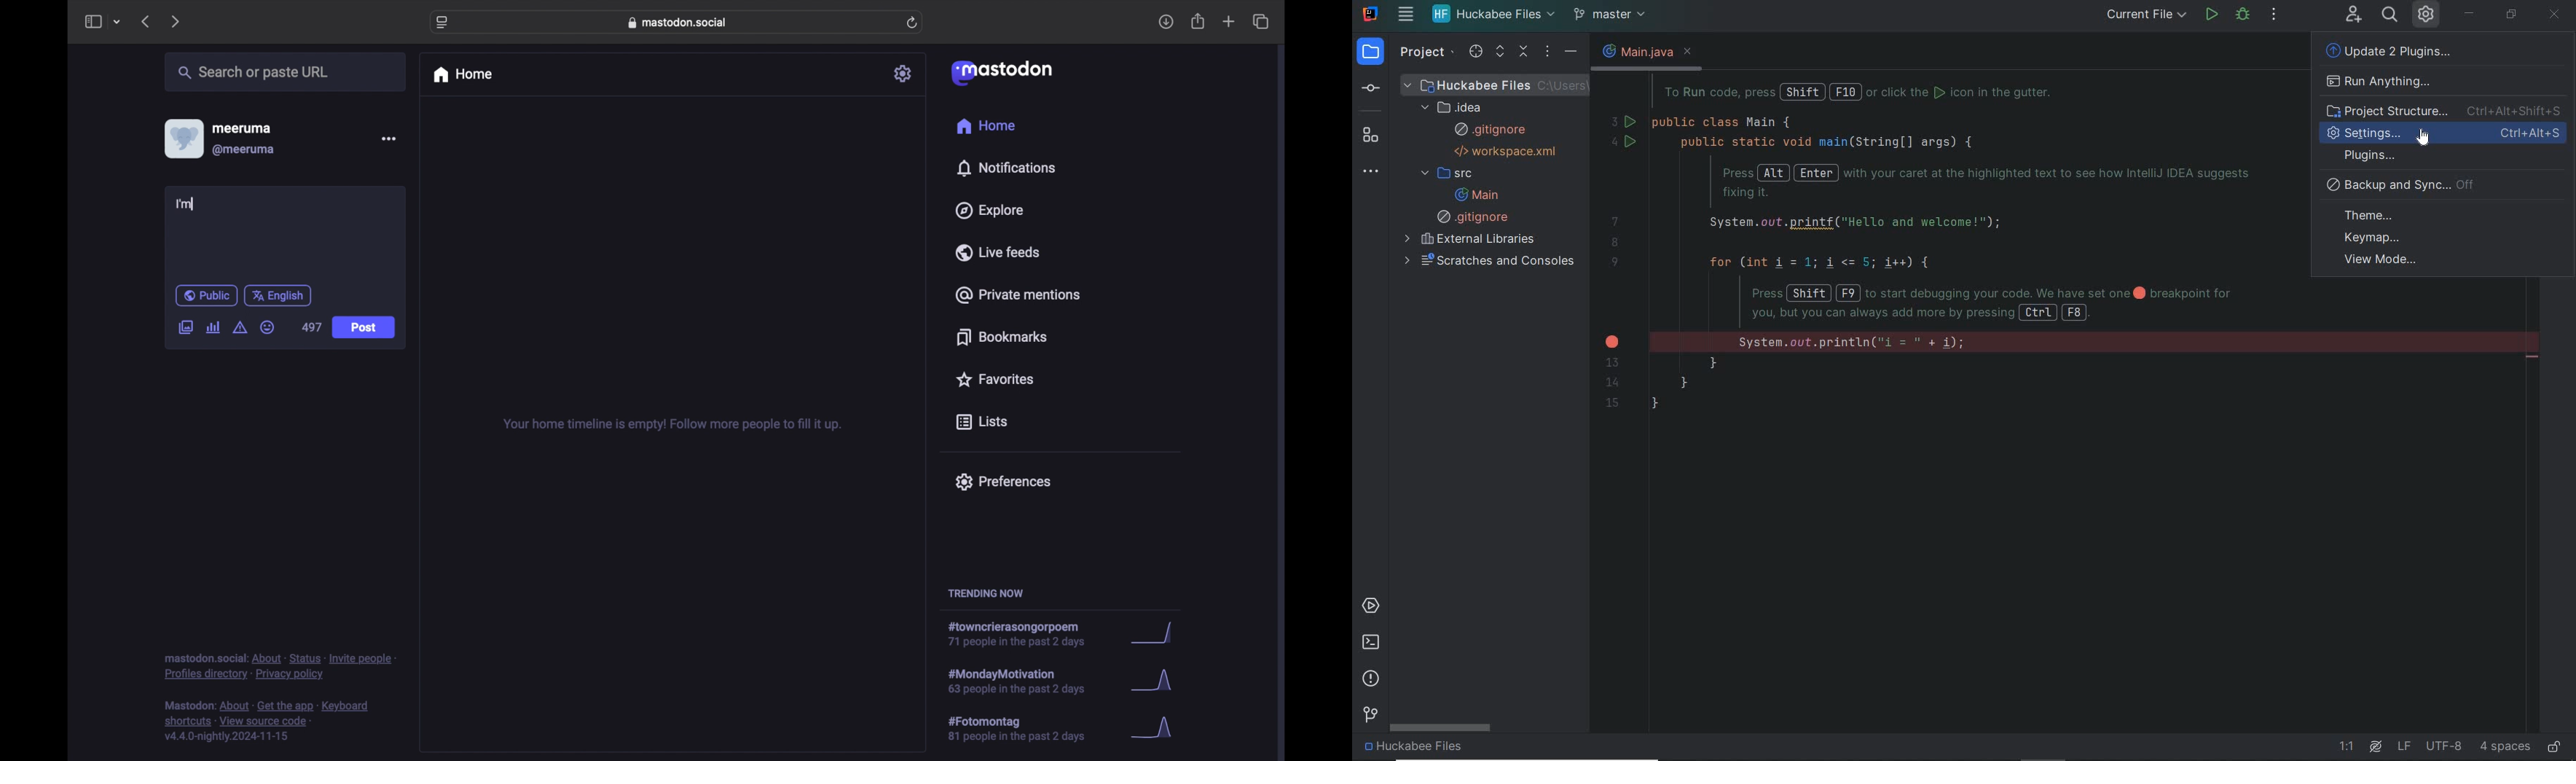  Describe the element at coordinates (1229, 21) in the screenshot. I see `new tab overview` at that location.